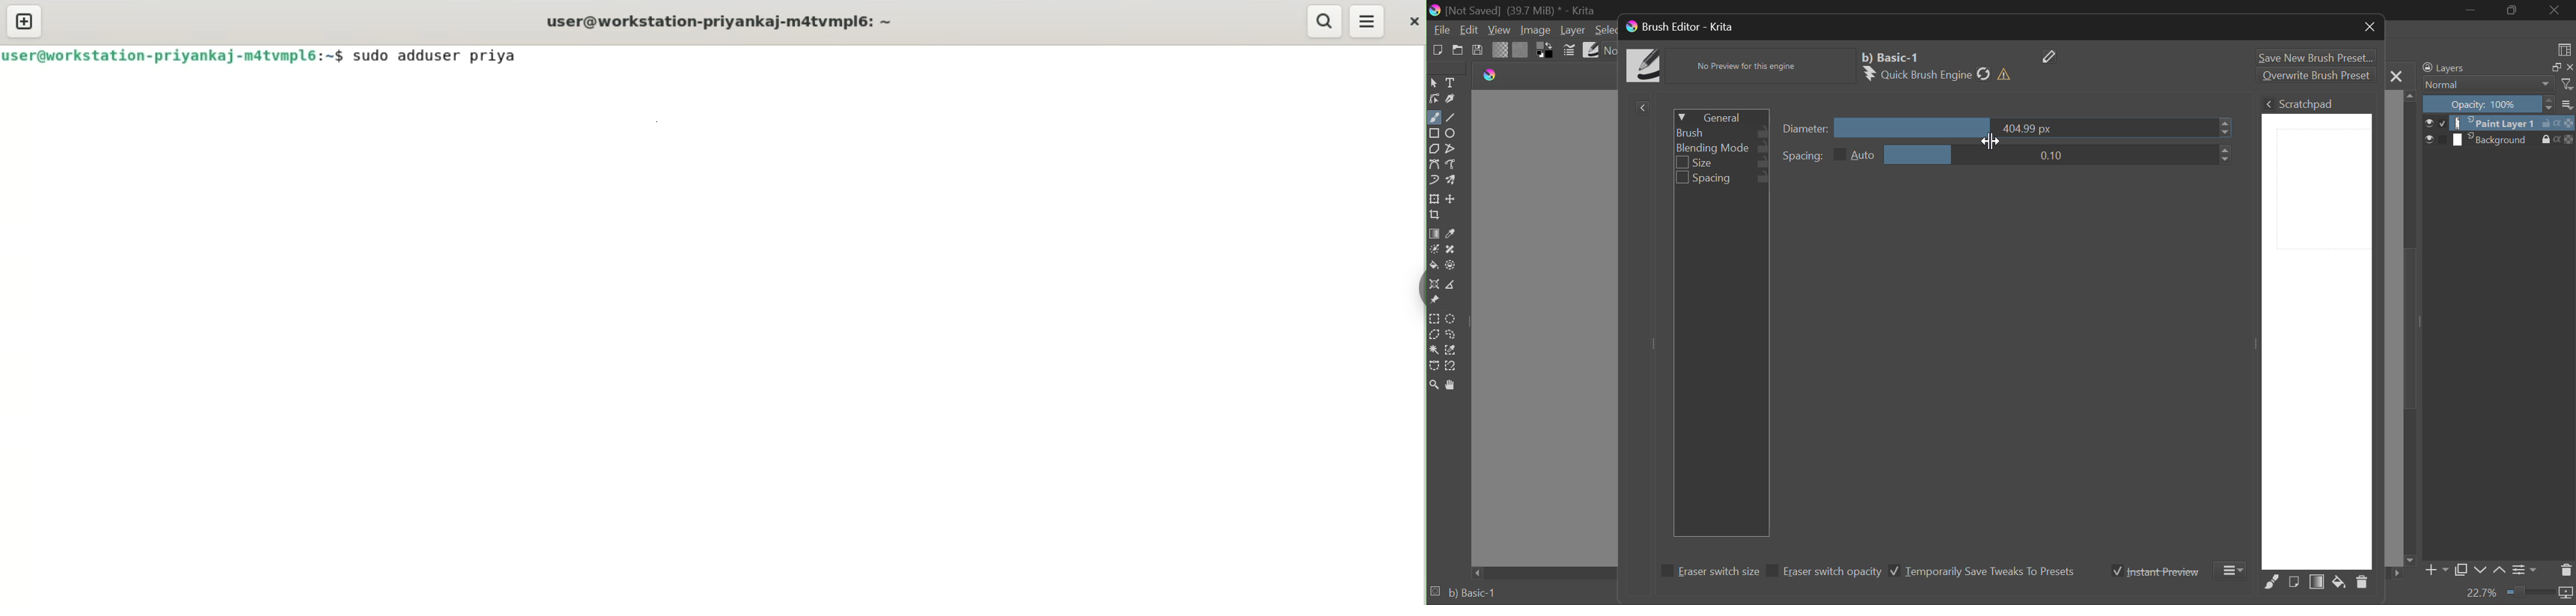 This screenshot has height=616, width=2576. I want to click on Quick Brush Engine, so click(1940, 74).